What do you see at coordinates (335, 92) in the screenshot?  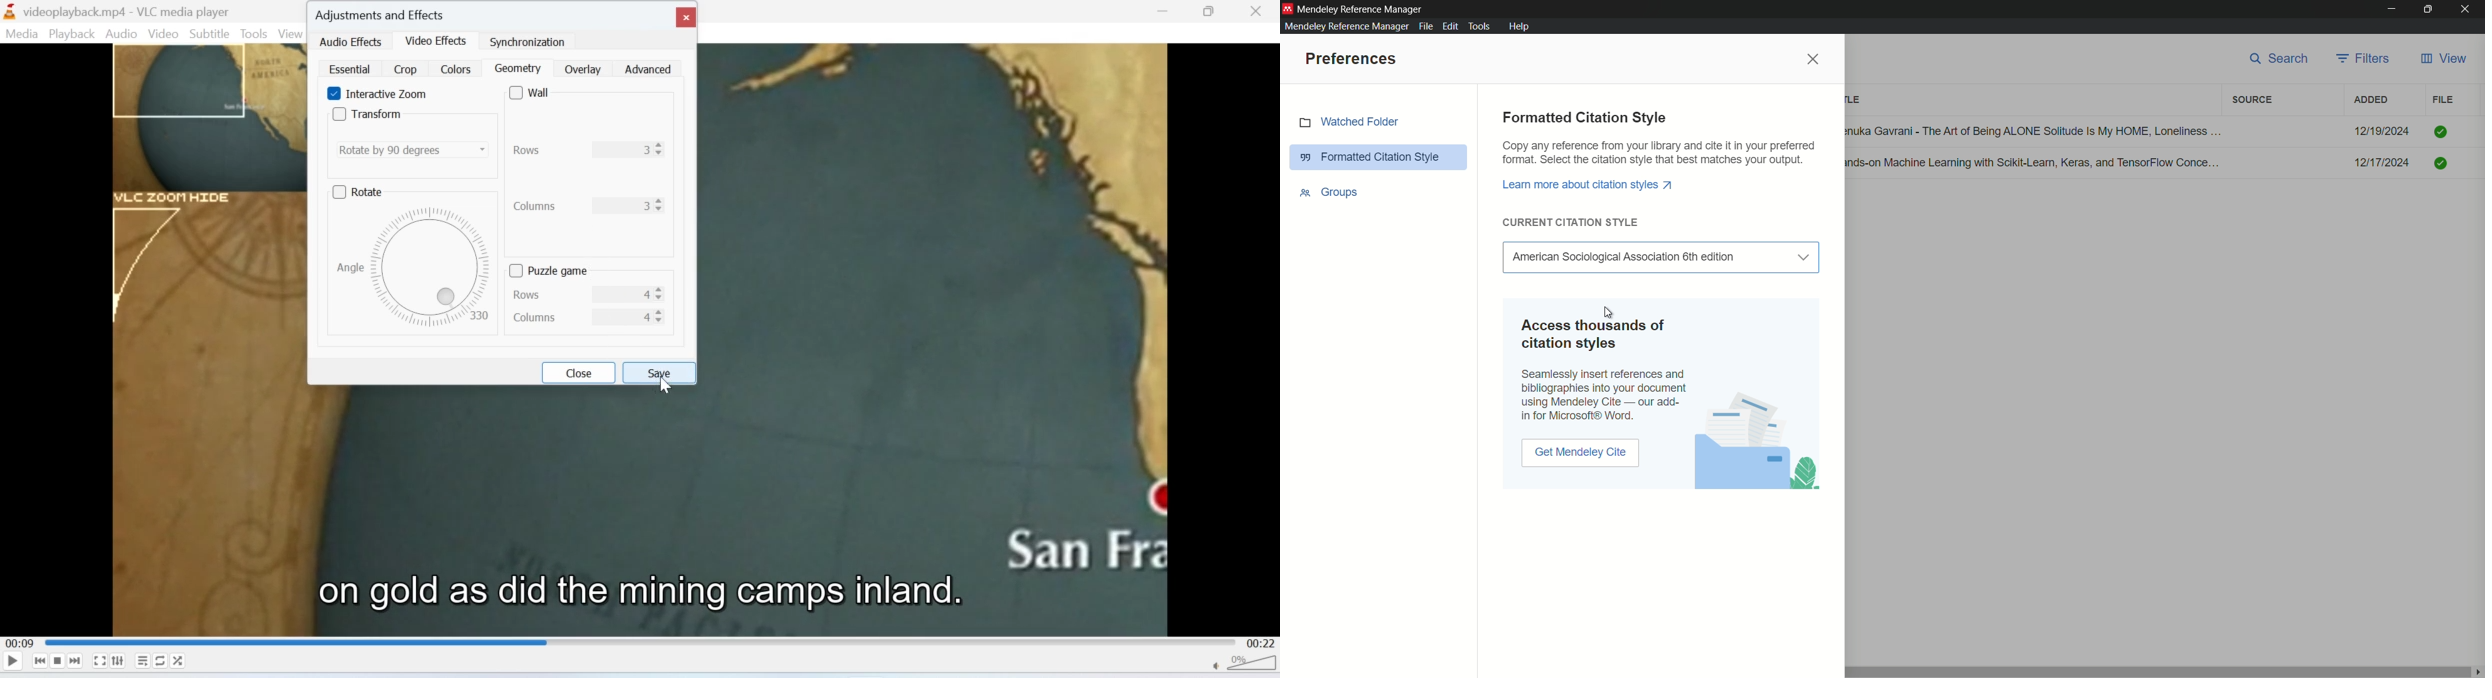 I see `Enable Interactive Zoom` at bounding box center [335, 92].